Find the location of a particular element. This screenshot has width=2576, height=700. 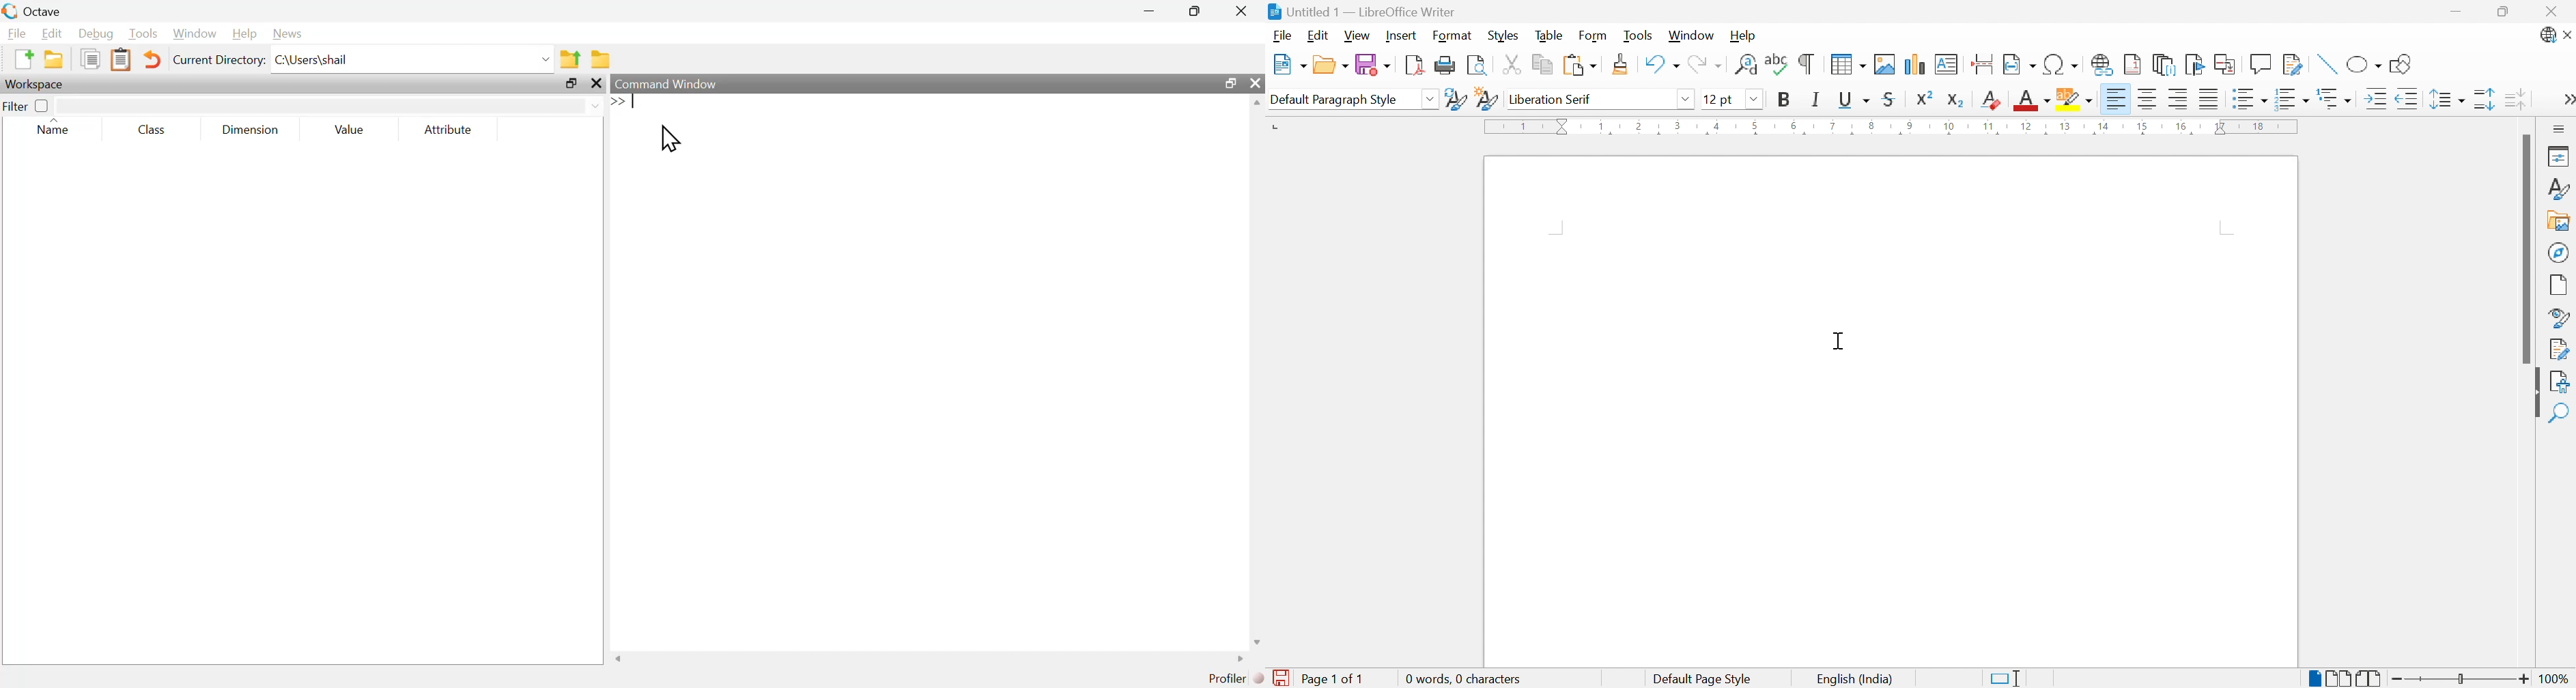

Strikethrough is located at coordinates (1892, 99).